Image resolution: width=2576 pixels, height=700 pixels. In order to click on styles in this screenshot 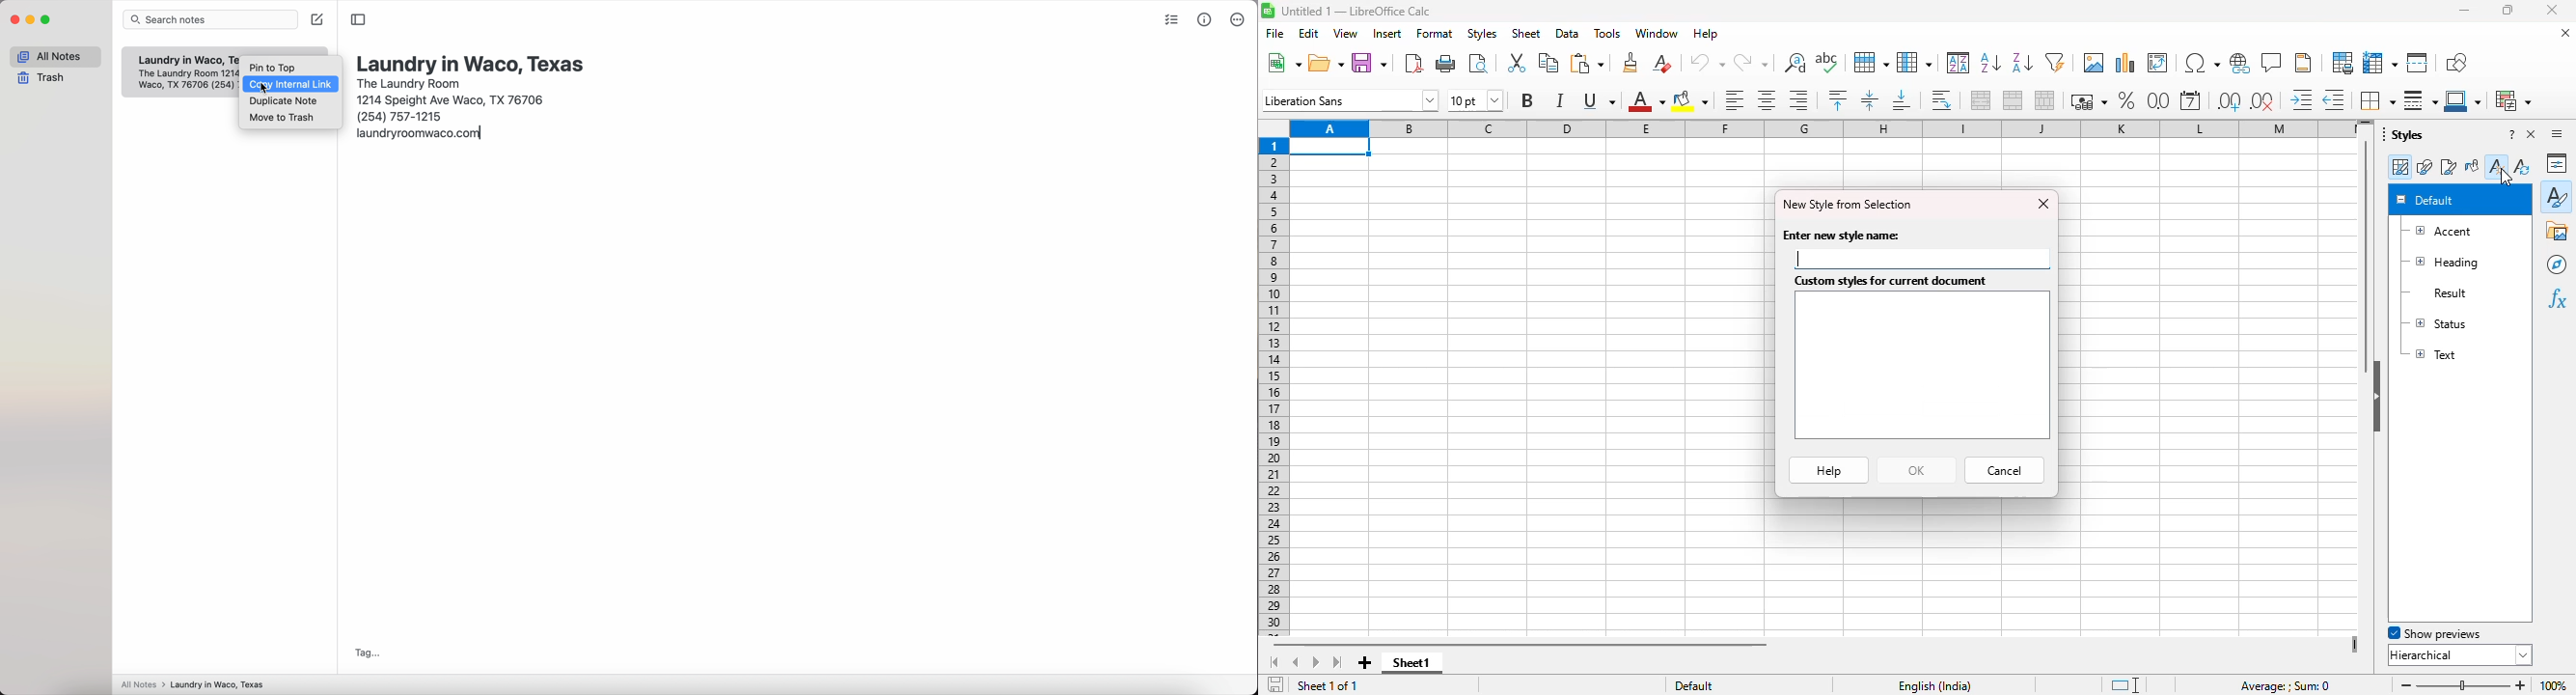, I will do `click(2403, 133)`.